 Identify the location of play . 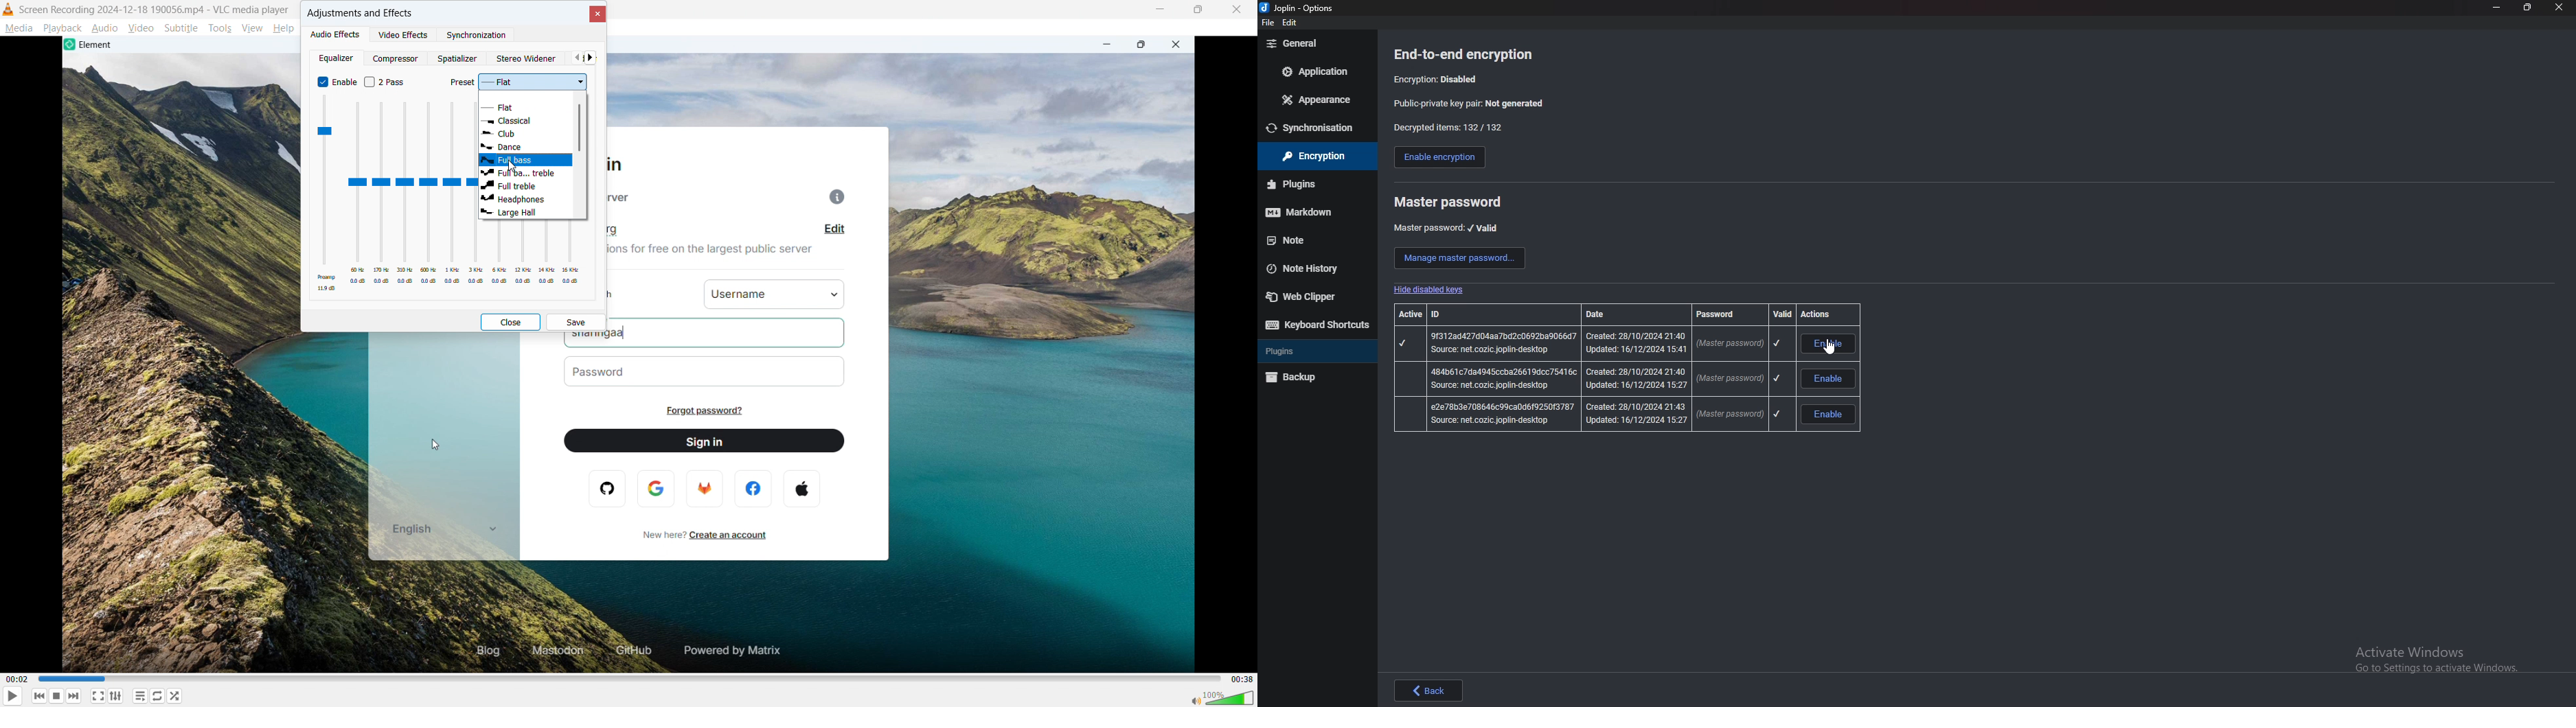
(15, 696).